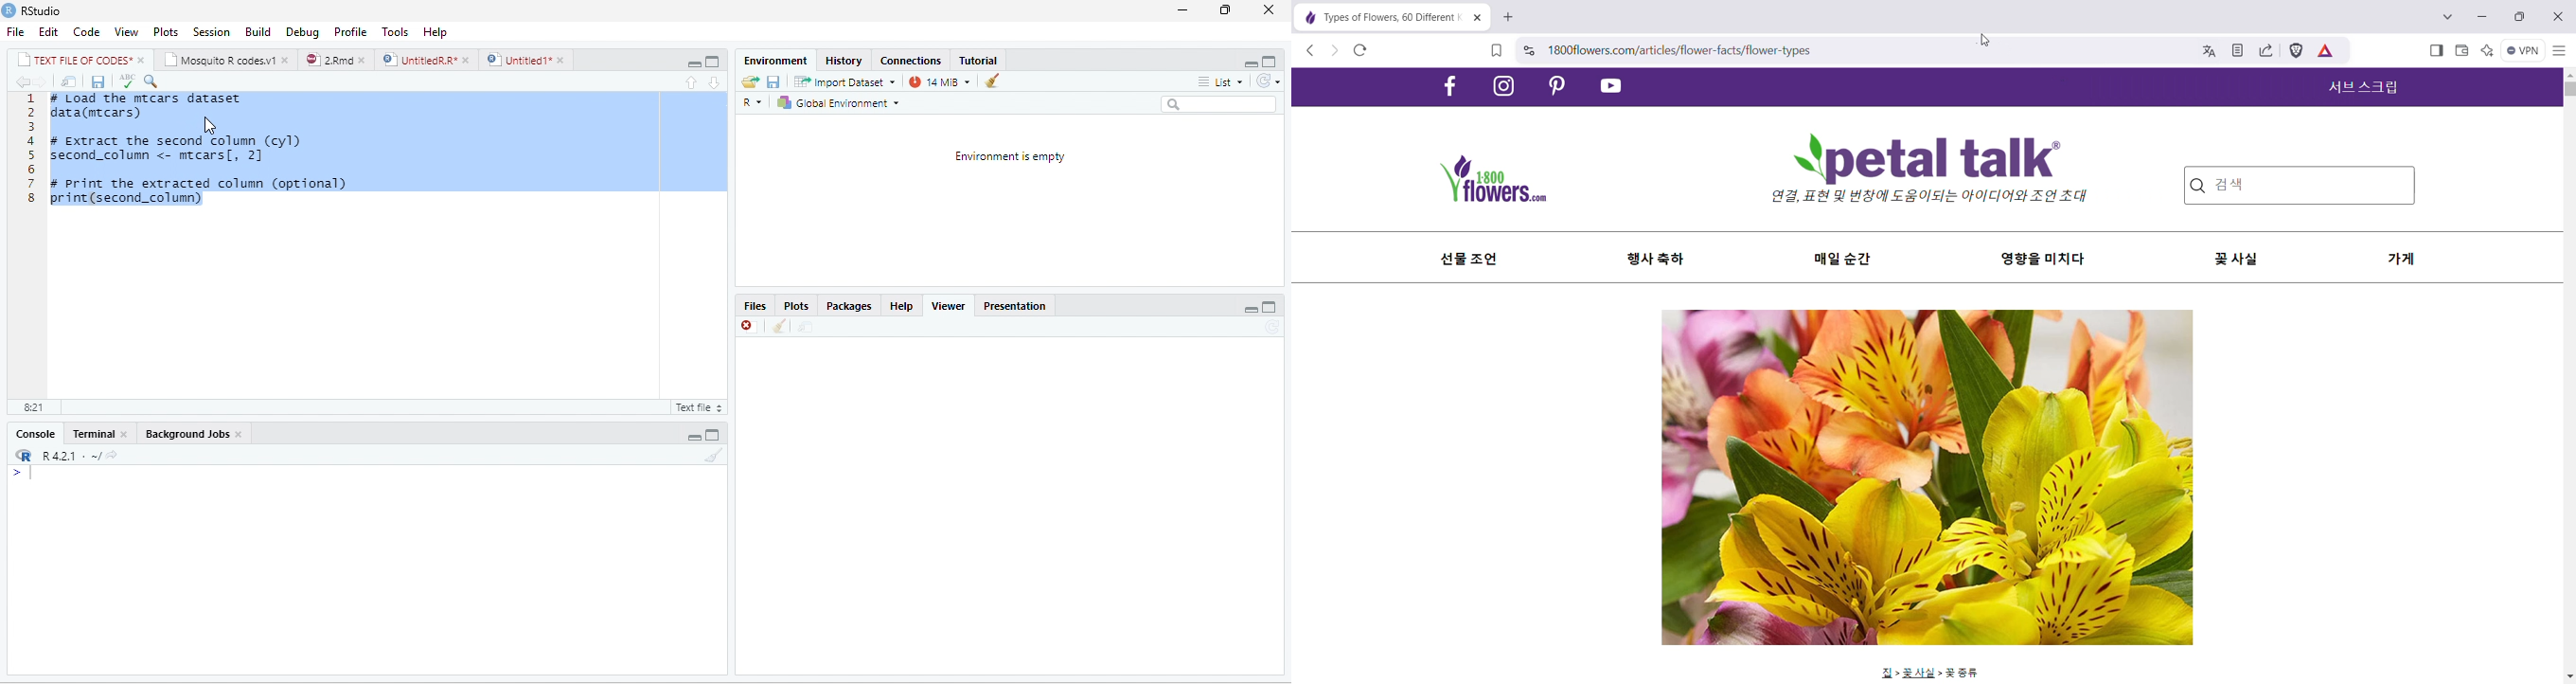 Image resolution: width=2576 pixels, height=700 pixels. I want to click on minimize, so click(1183, 12).